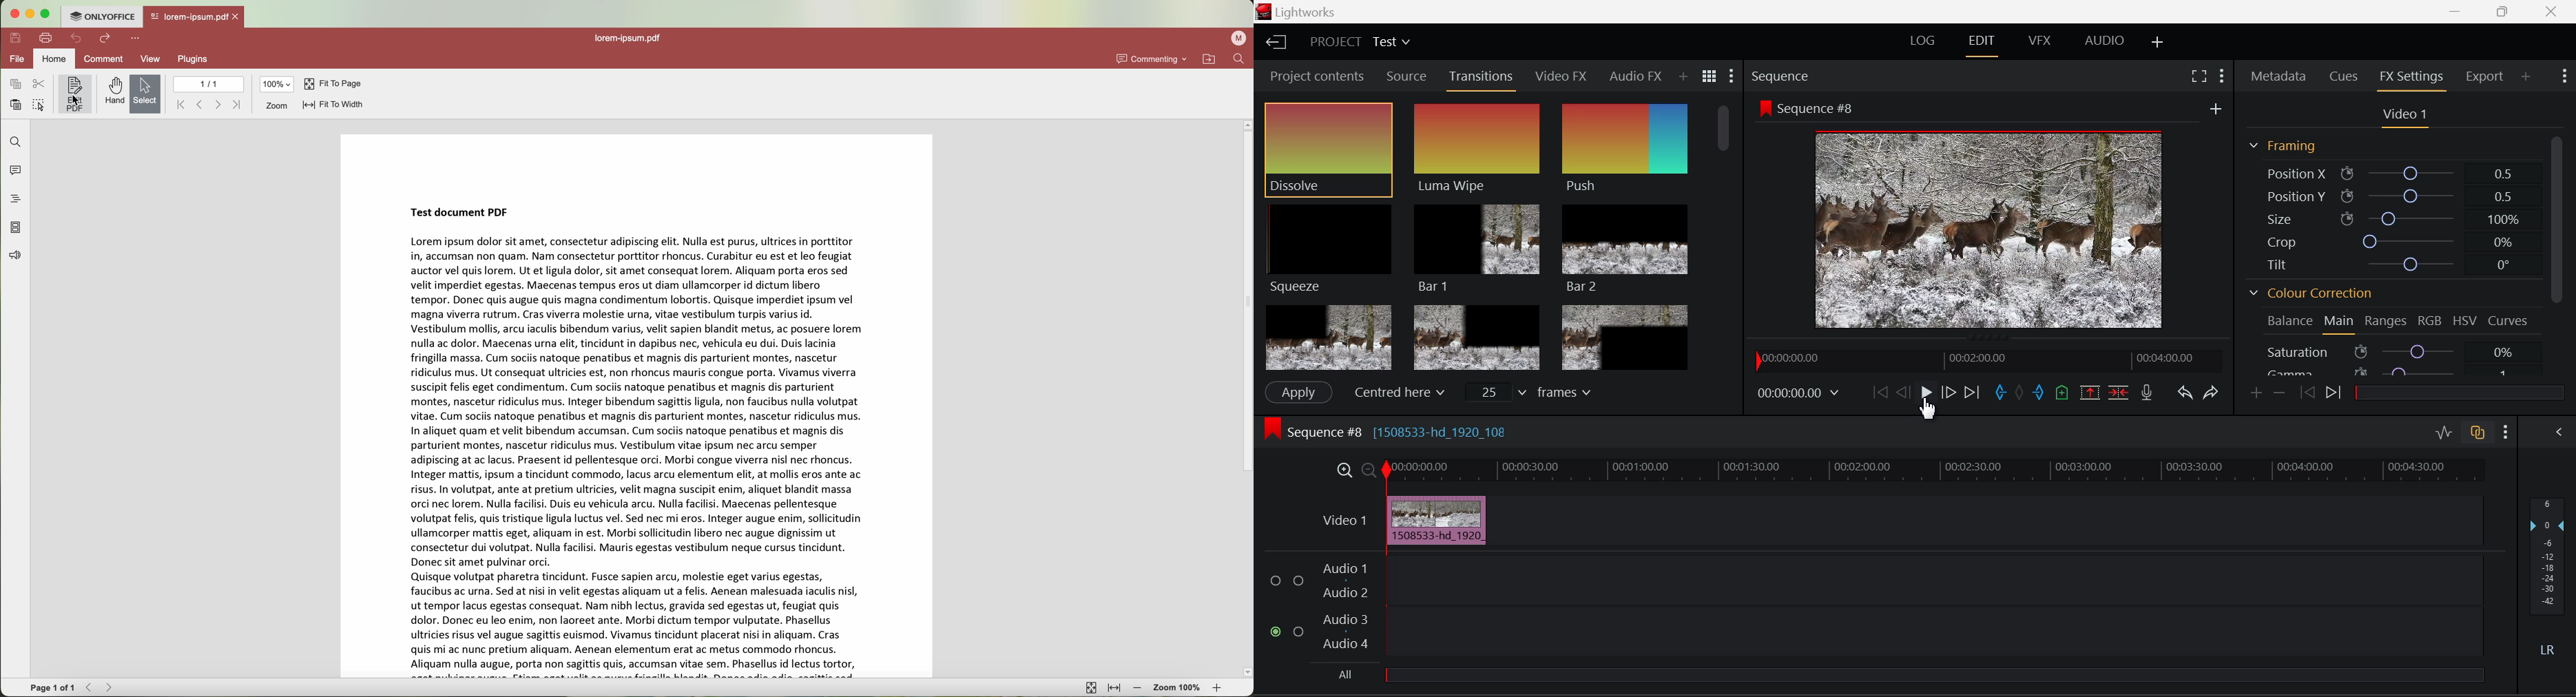 The image size is (2576, 700). What do you see at coordinates (12, 14) in the screenshot?
I see `close program` at bounding box center [12, 14].